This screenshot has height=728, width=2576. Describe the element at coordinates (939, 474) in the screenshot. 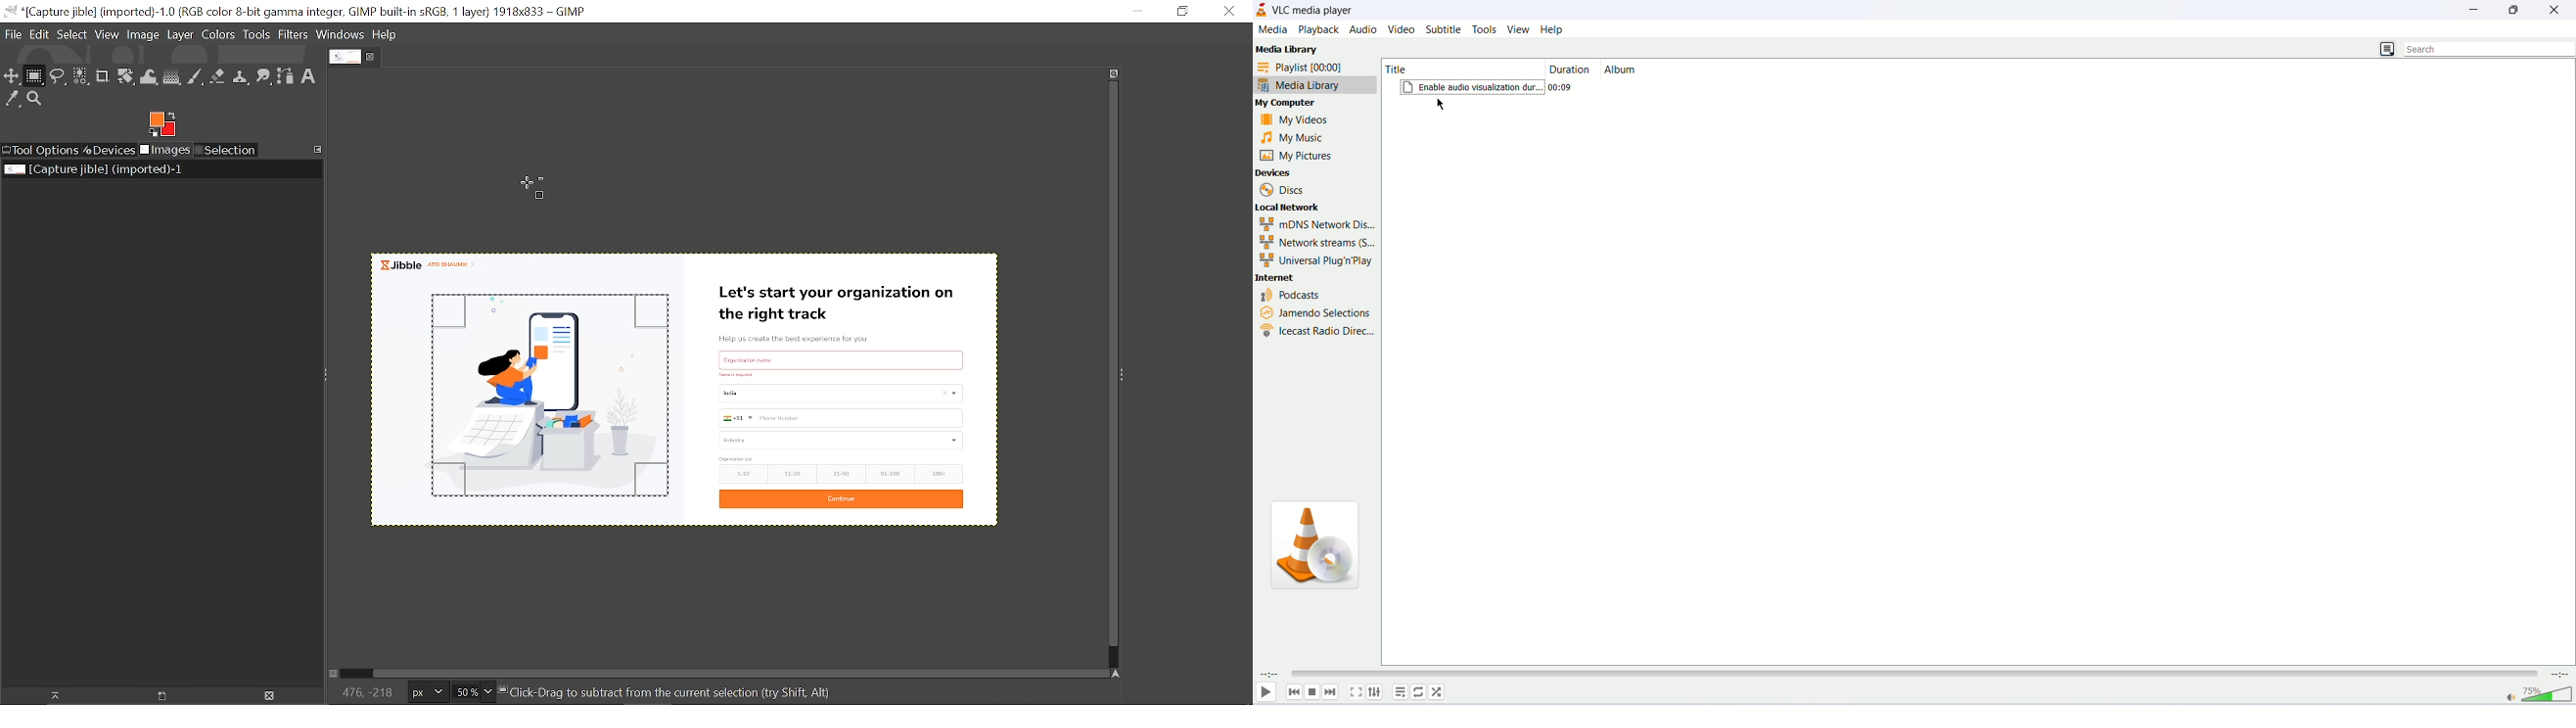

I see `100+` at that location.